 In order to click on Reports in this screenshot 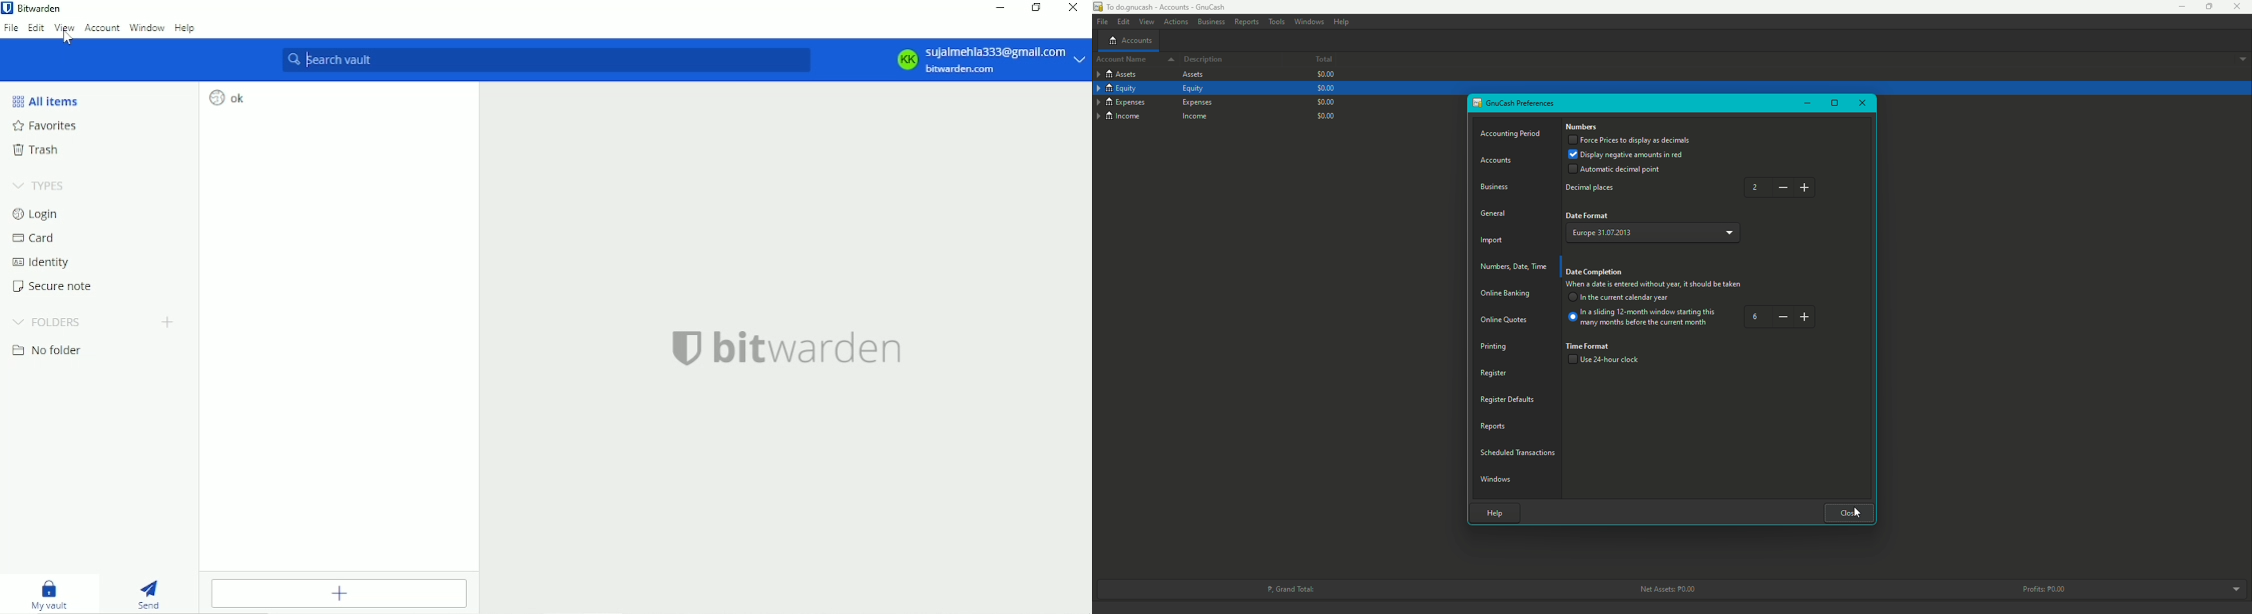, I will do `click(1246, 21)`.